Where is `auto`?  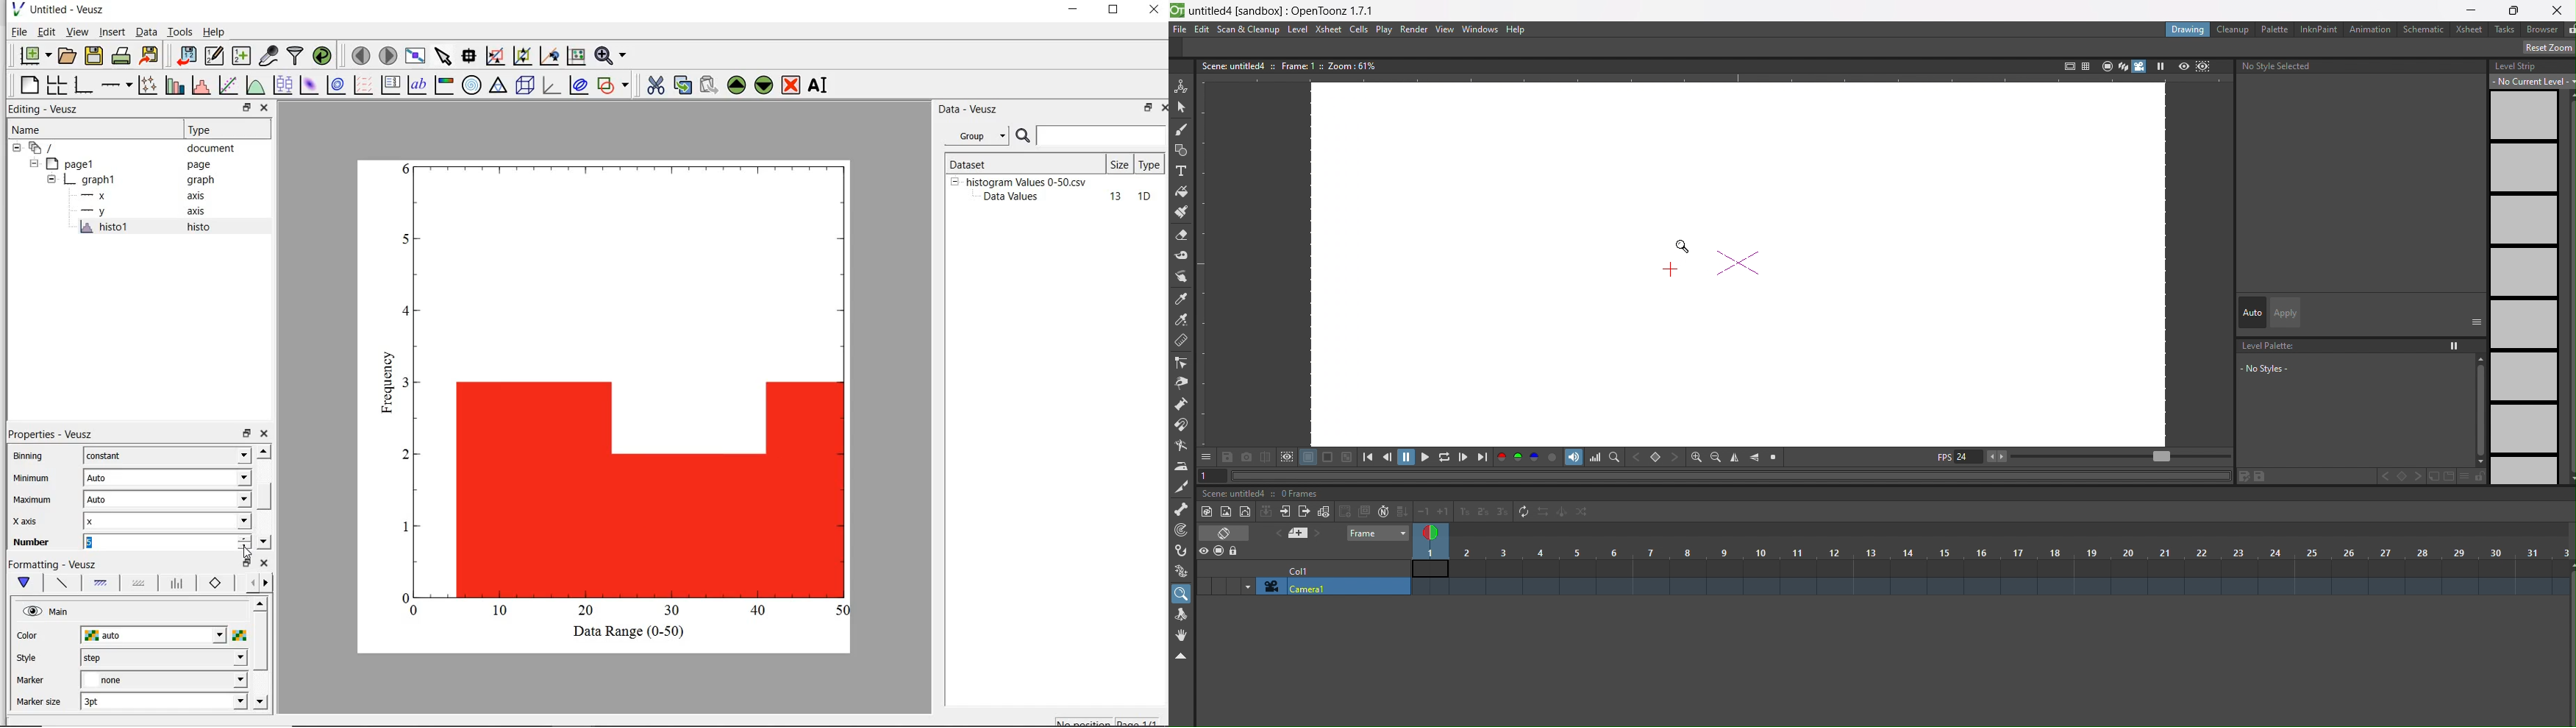
auto is located at coordinates (167, 478).